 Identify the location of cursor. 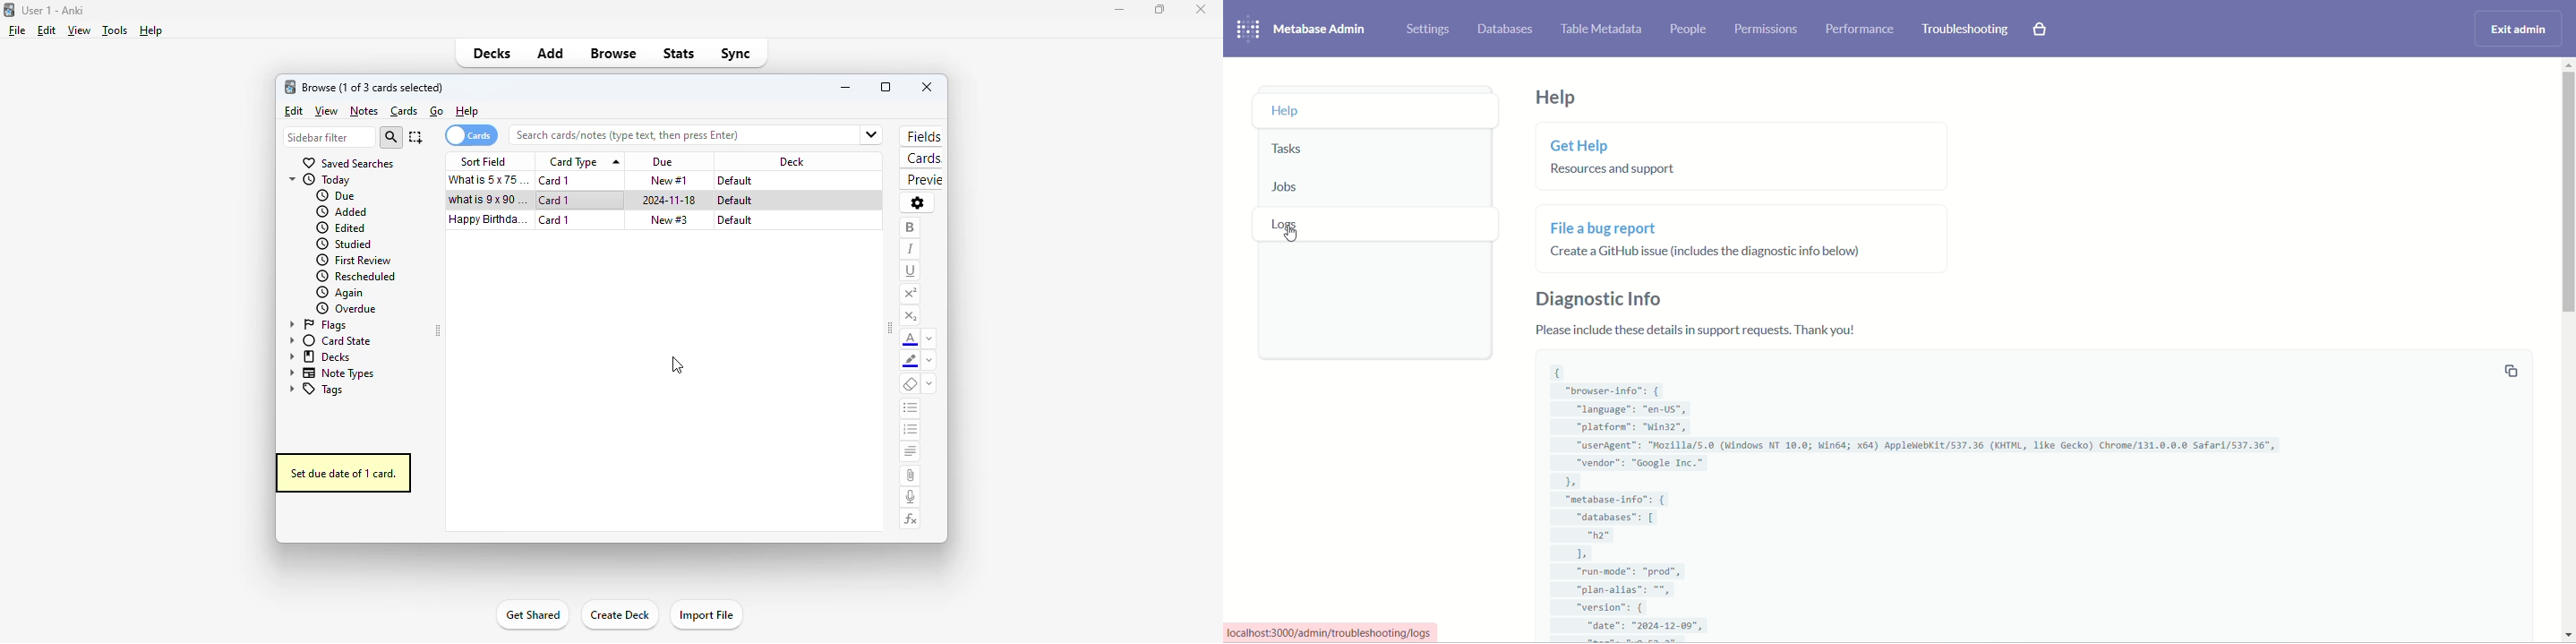
(597, 212).